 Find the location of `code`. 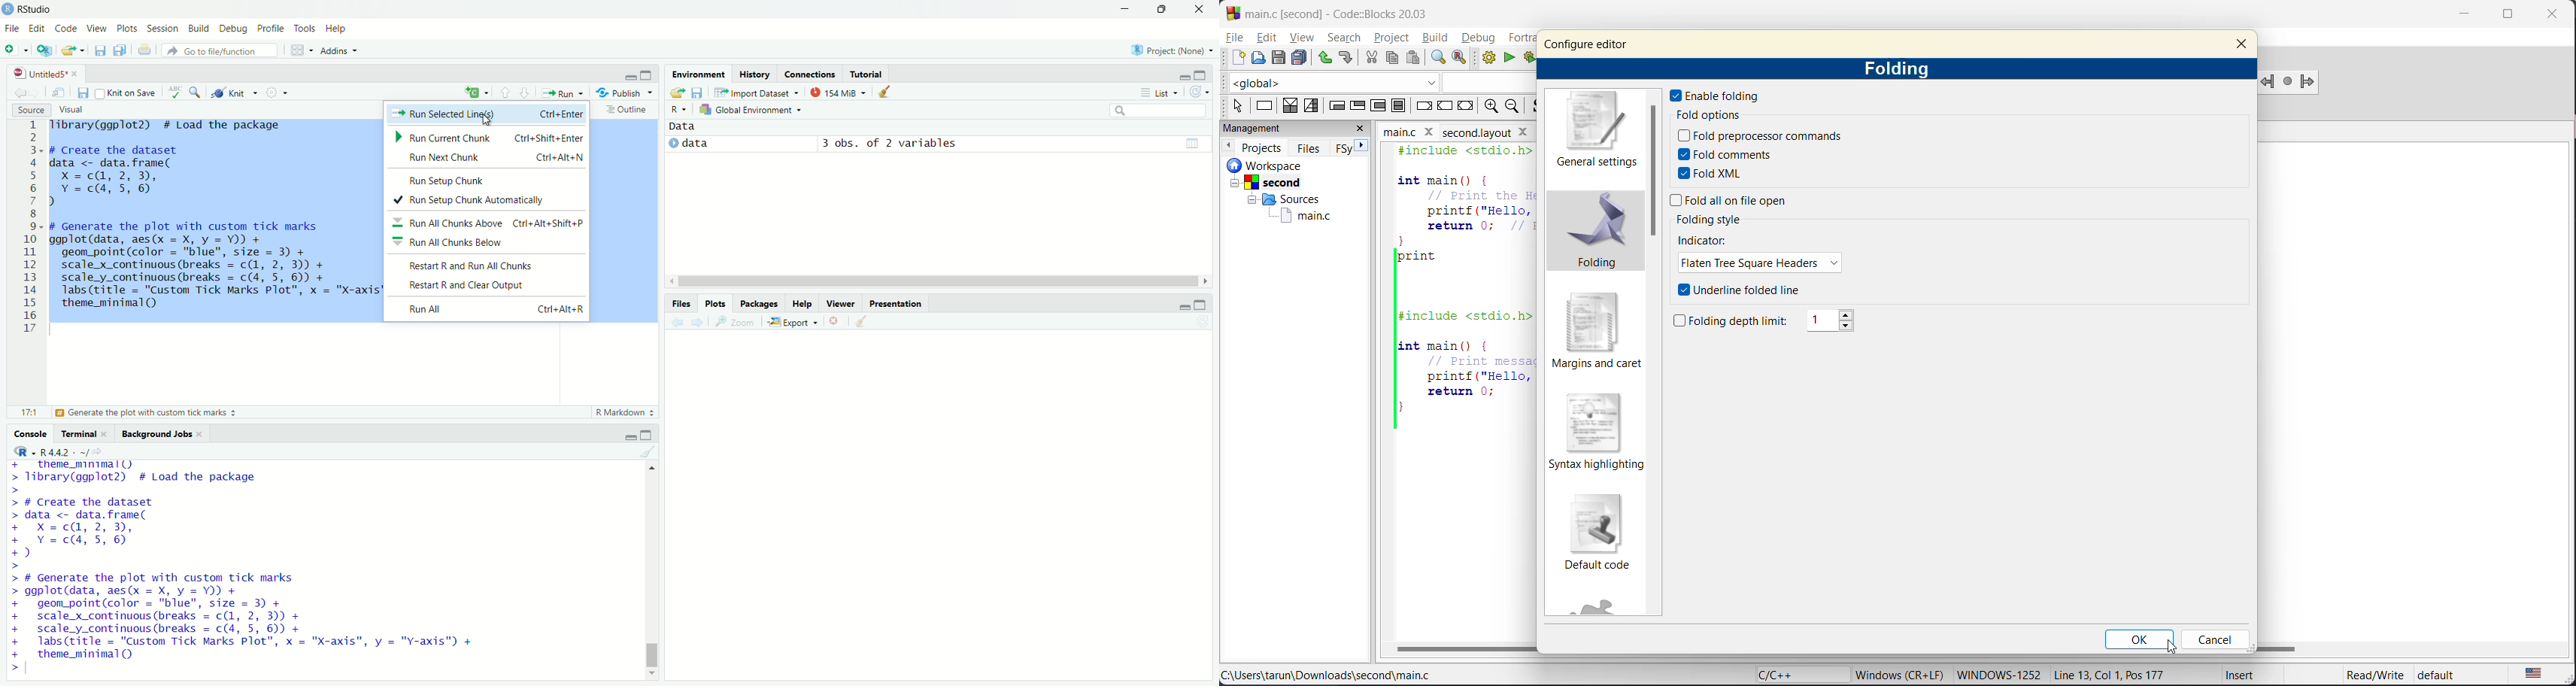

code is located at coordinates (67, 29).